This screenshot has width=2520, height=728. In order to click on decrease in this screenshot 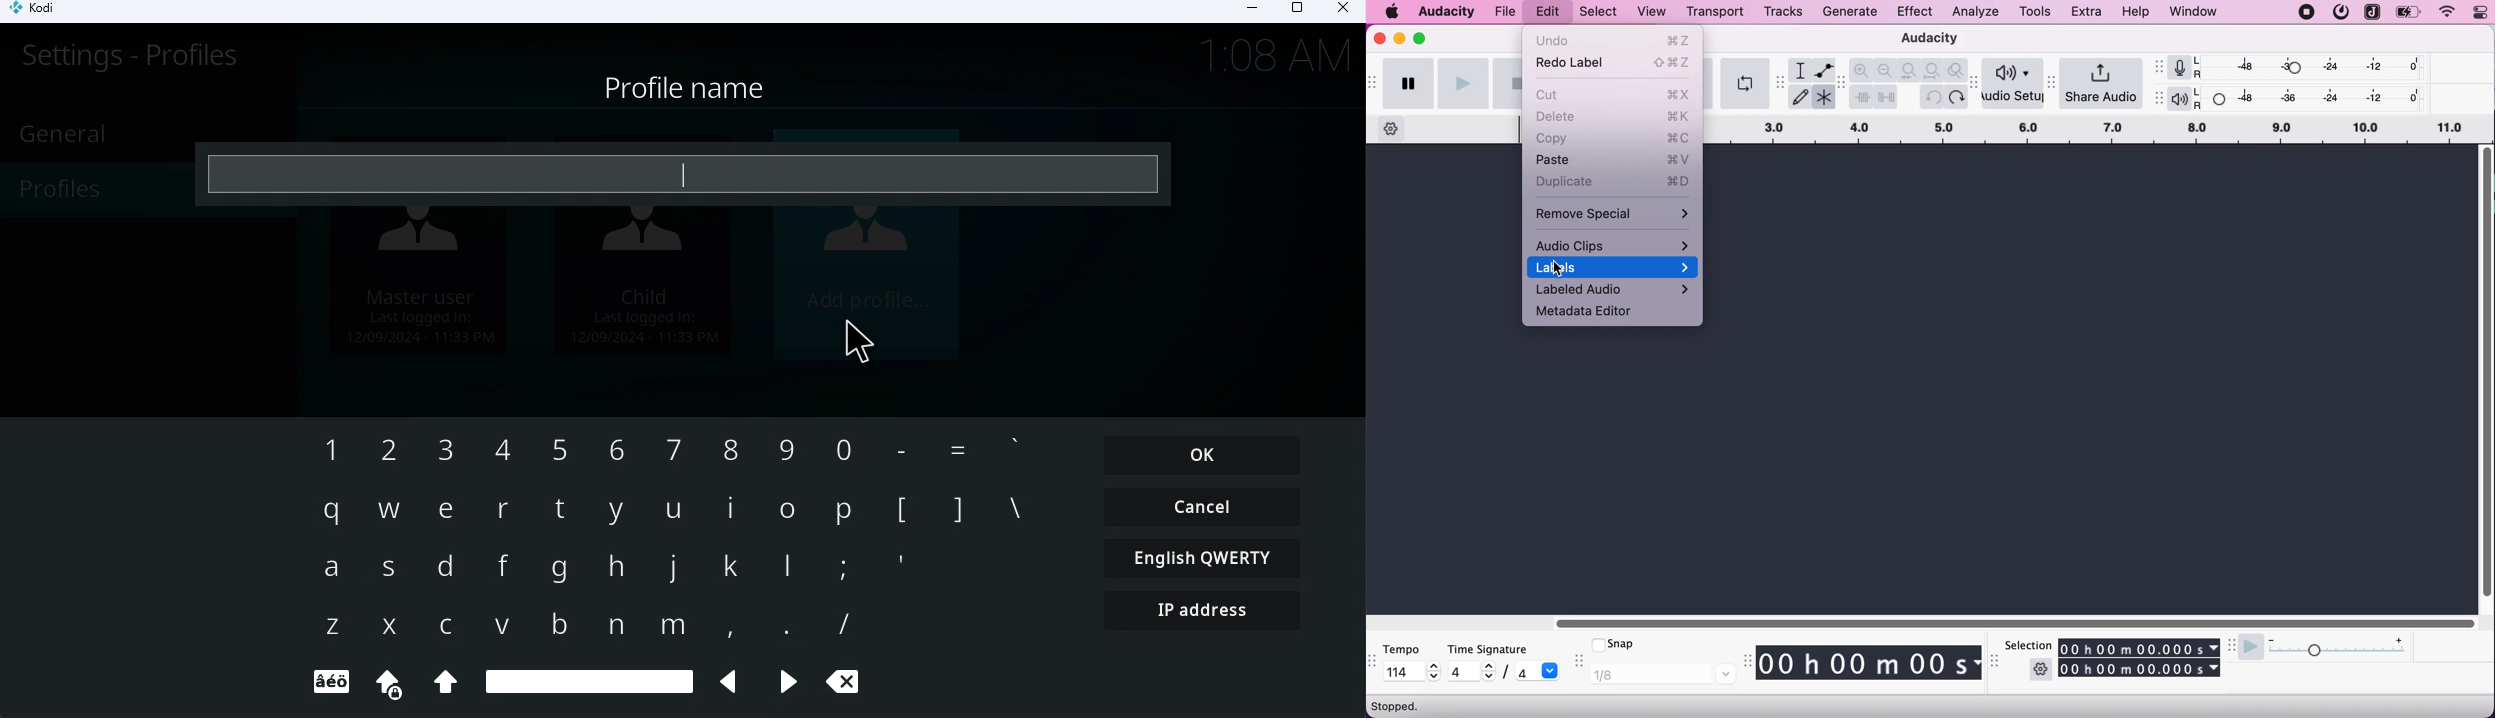, I will do `click(1487, 678)`.